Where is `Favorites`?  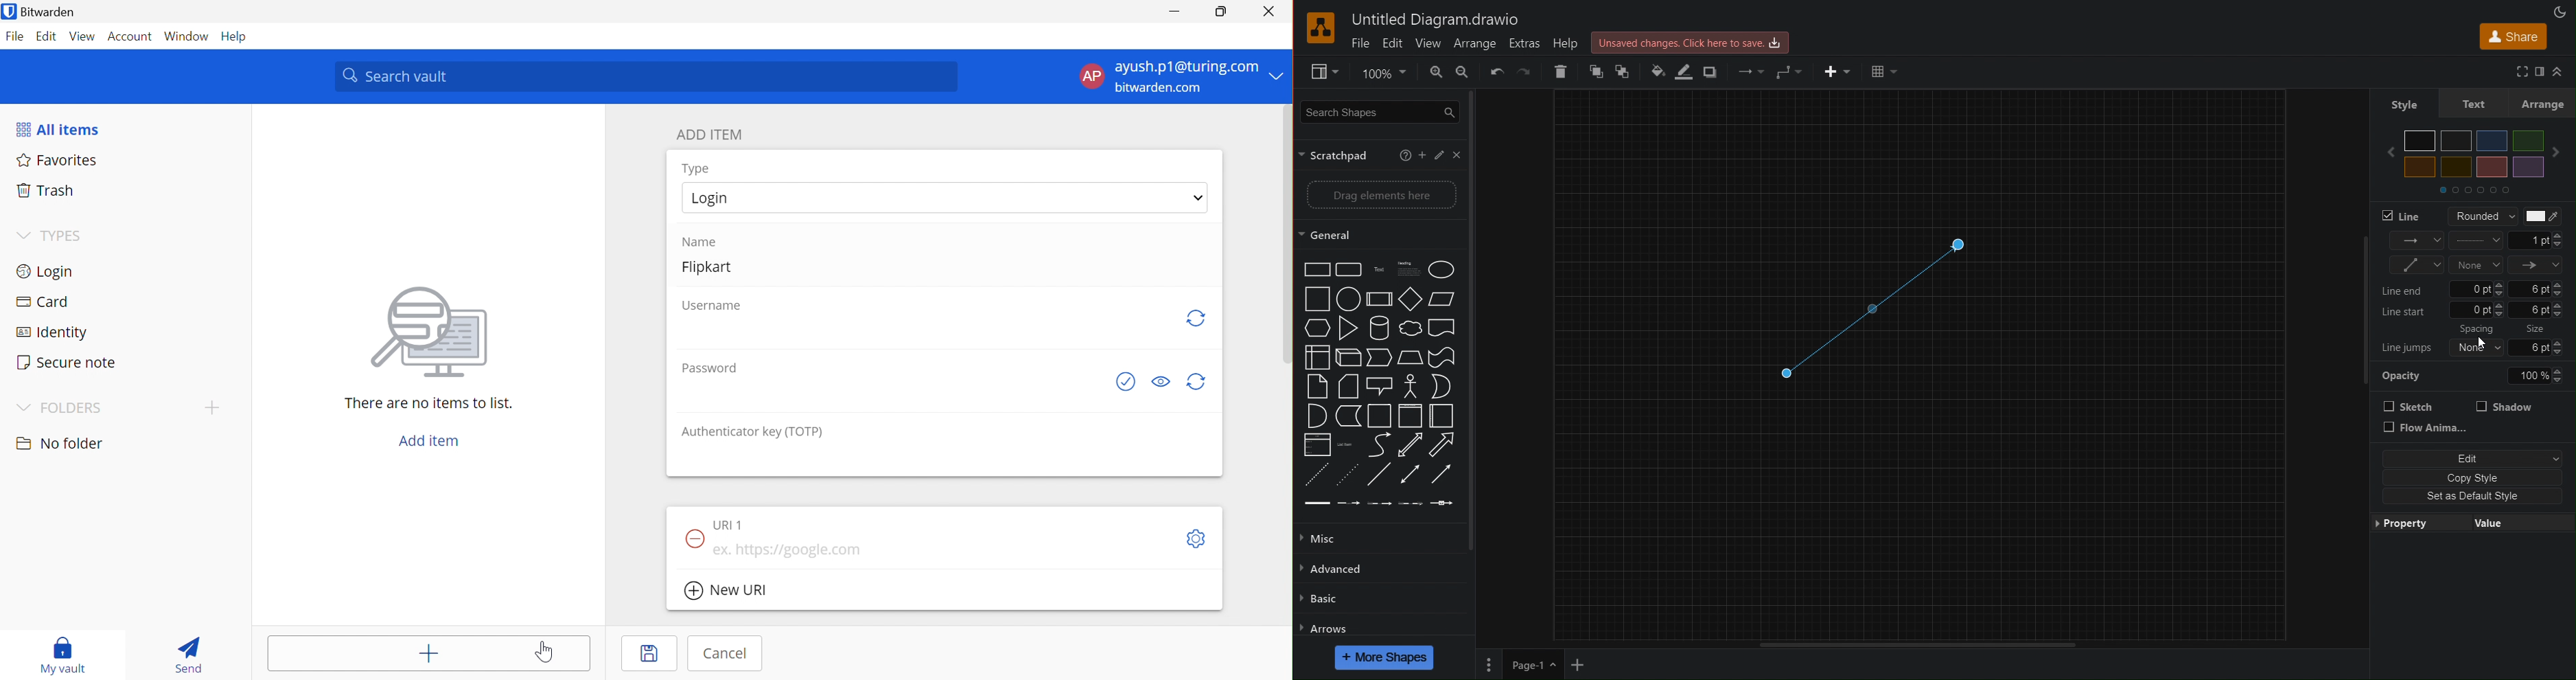 Favorites is located at coordinates (59, 161).